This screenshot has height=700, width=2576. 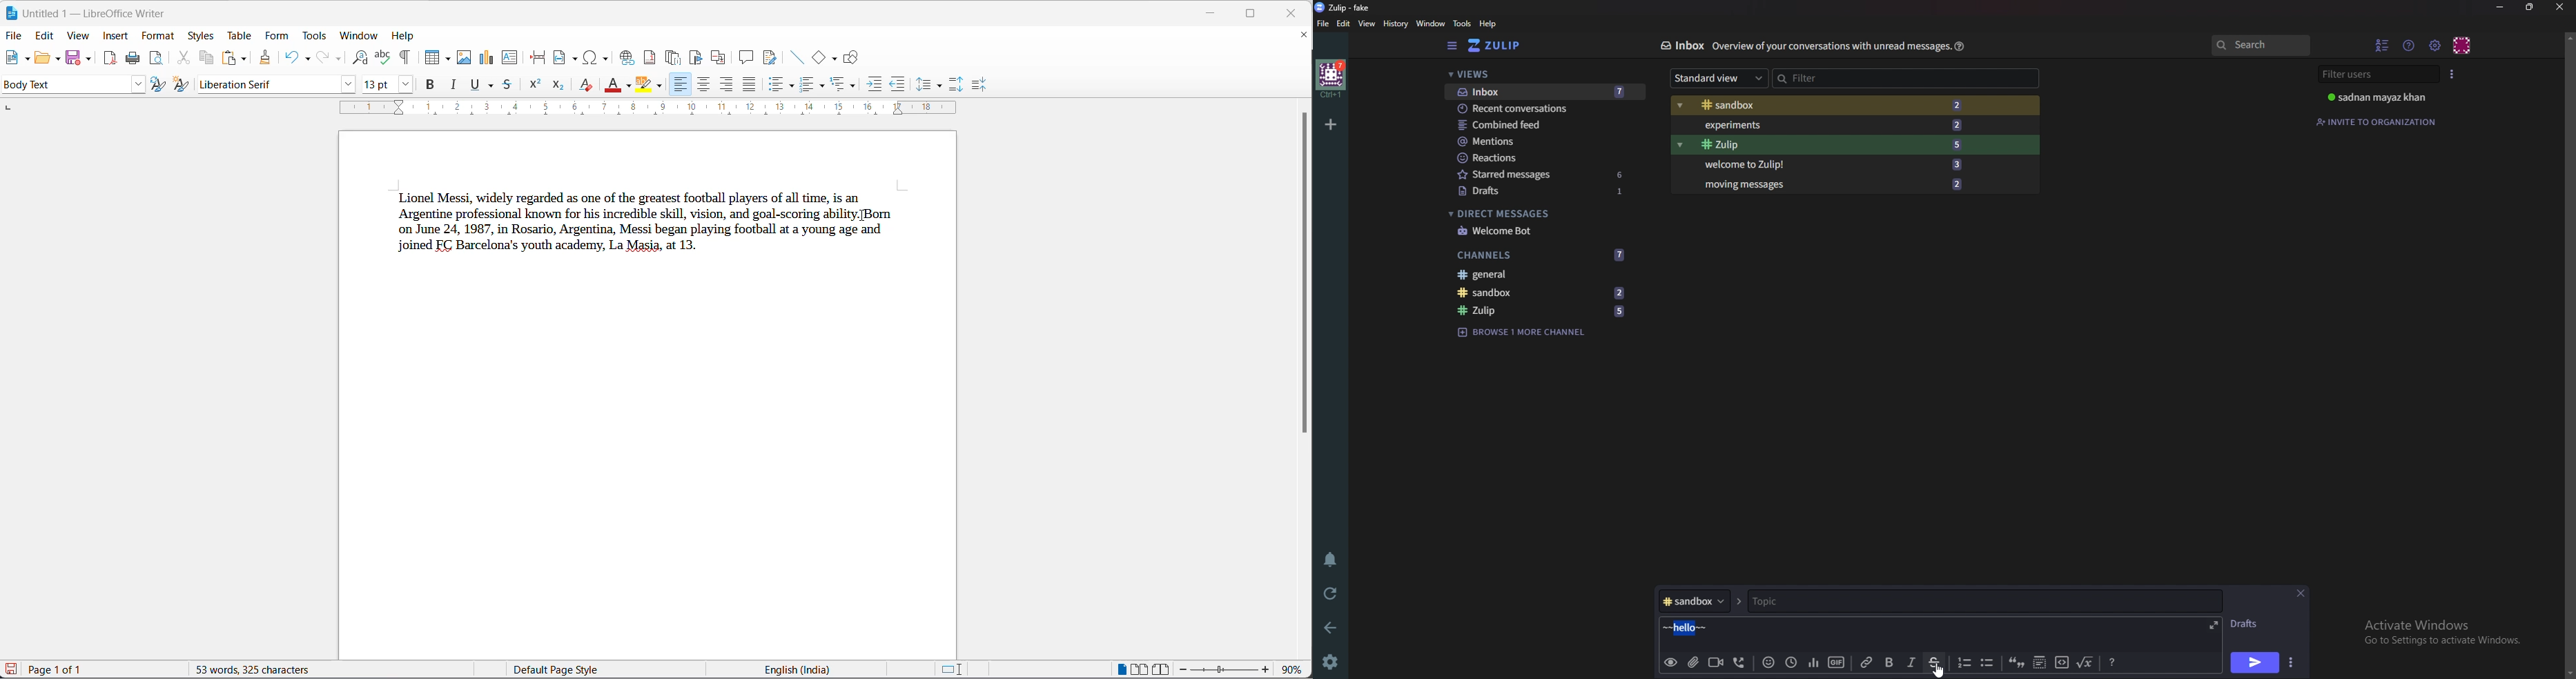 I want to click on overview of your conservations with unread message, so click(x=1830, y=47).